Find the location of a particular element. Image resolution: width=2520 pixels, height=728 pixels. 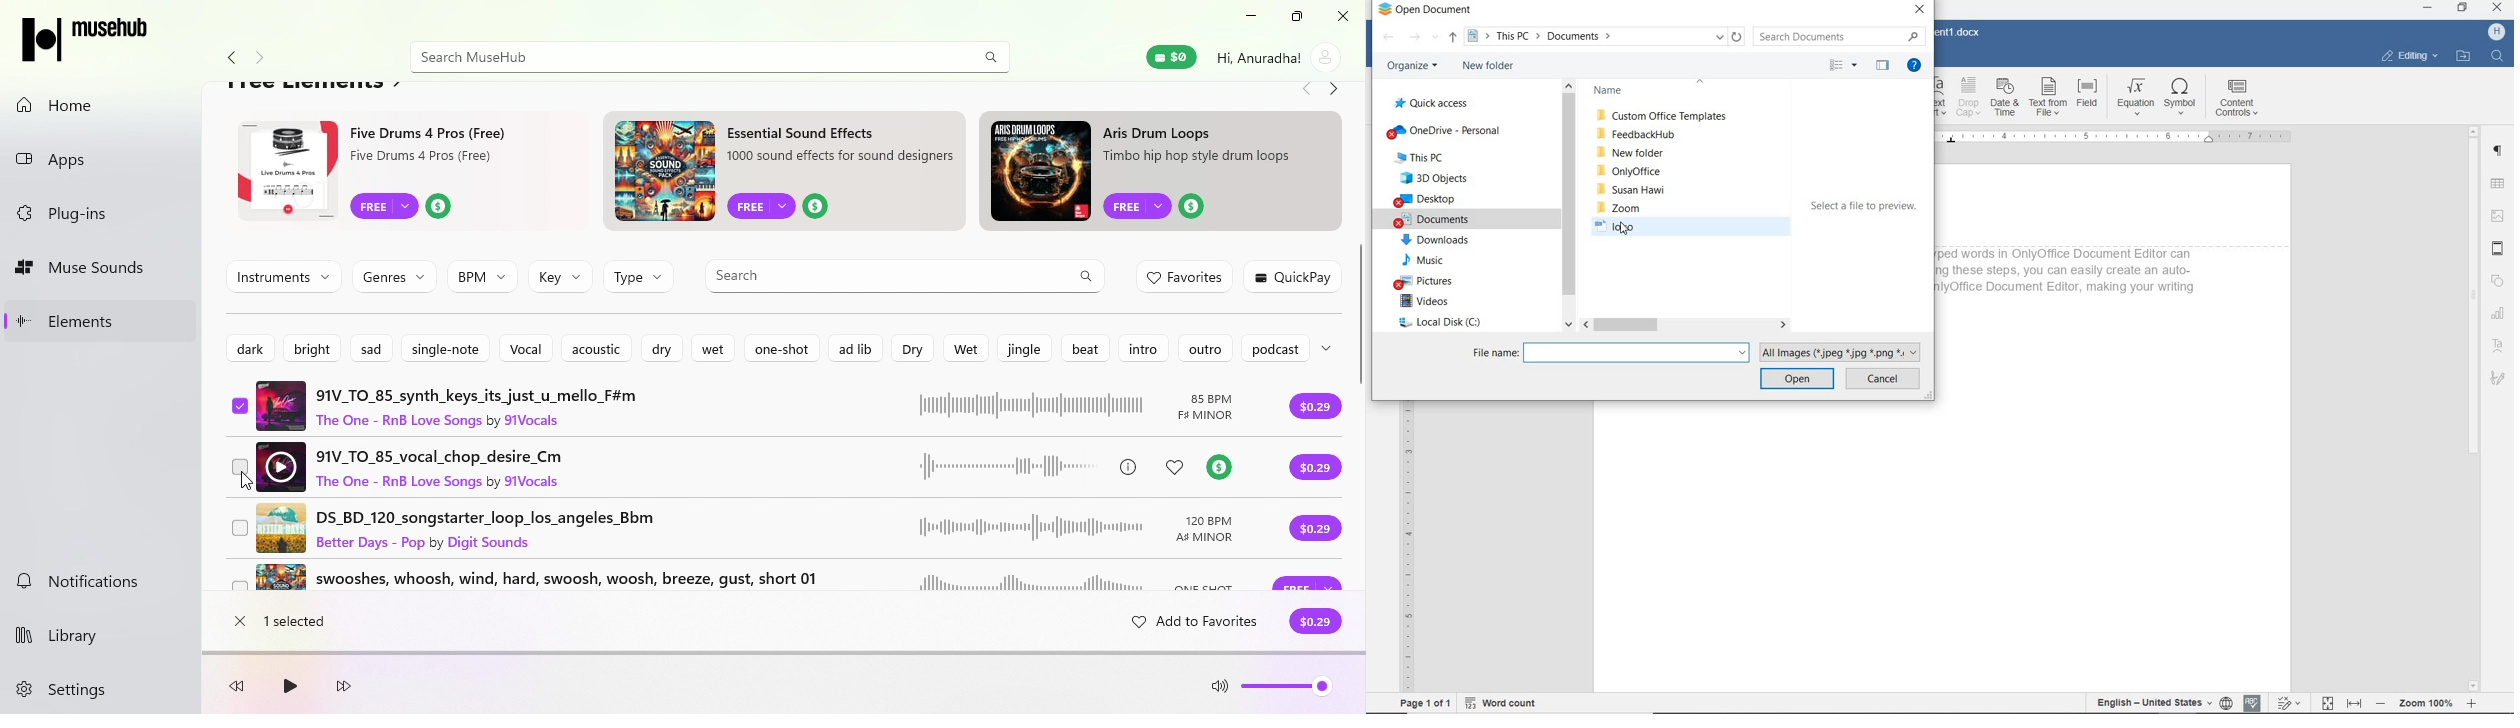

SEARCH DOCUMENT is located at coordinates (1835, 36).